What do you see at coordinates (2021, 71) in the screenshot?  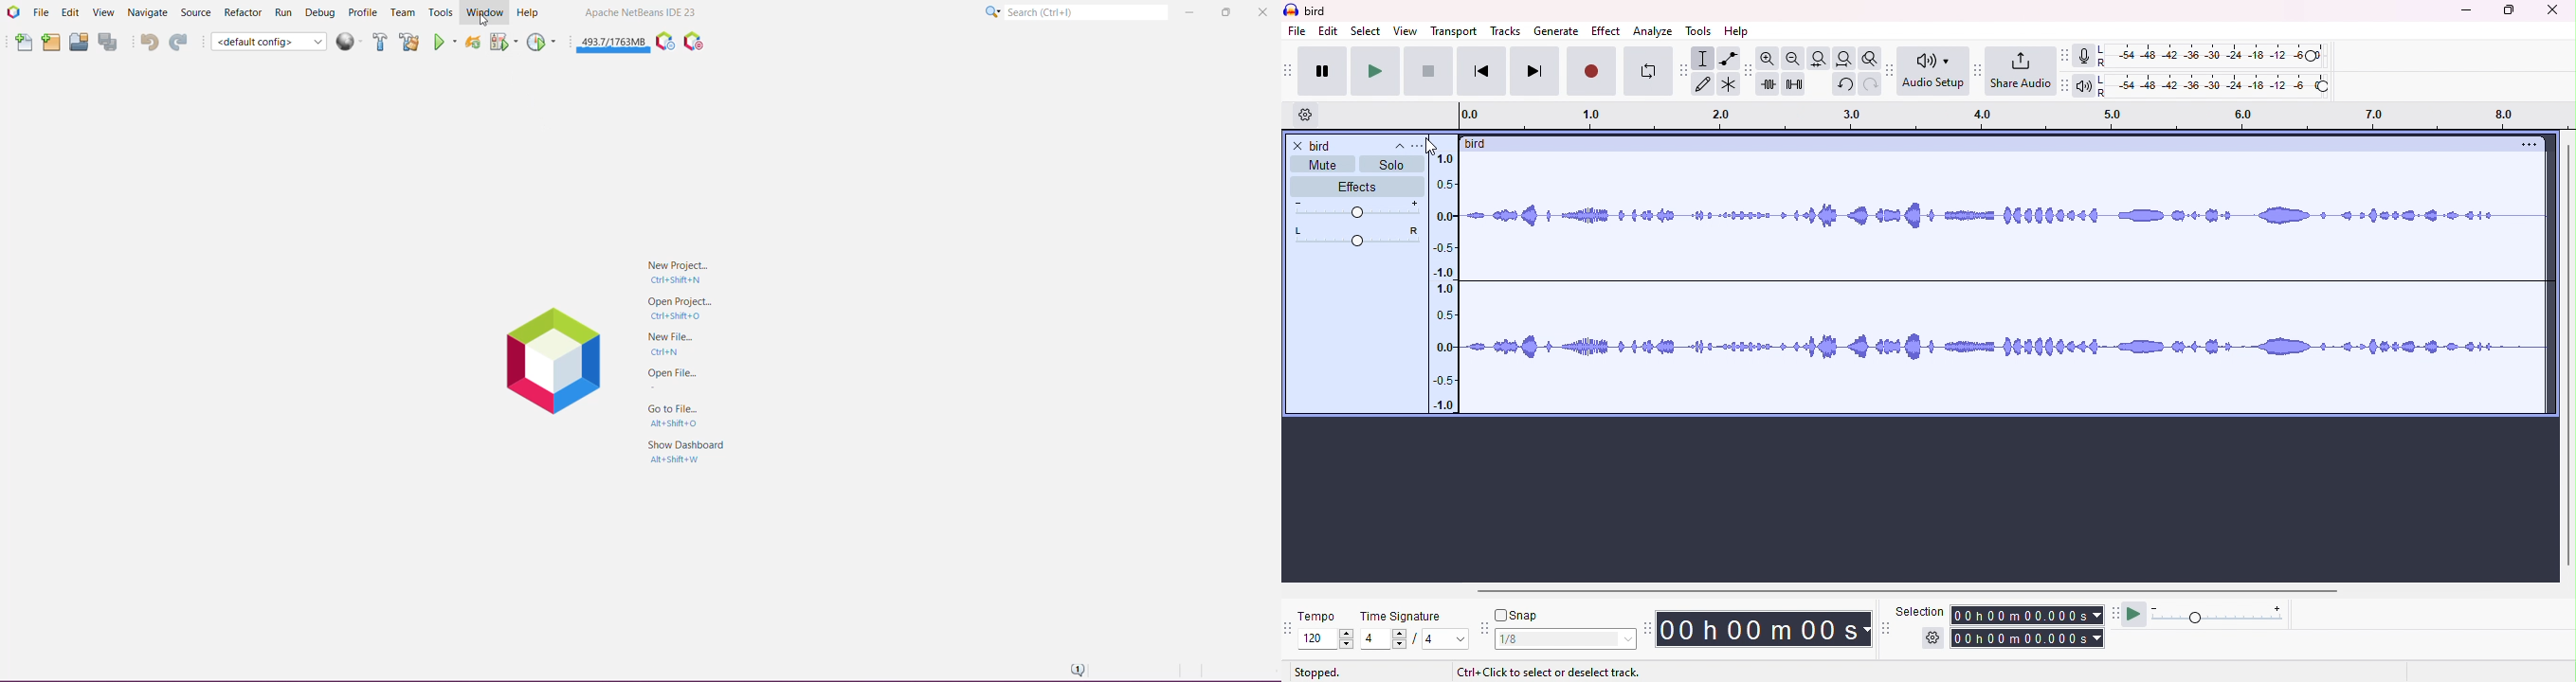 I see `share audio` at bounding box center [2021, 71].